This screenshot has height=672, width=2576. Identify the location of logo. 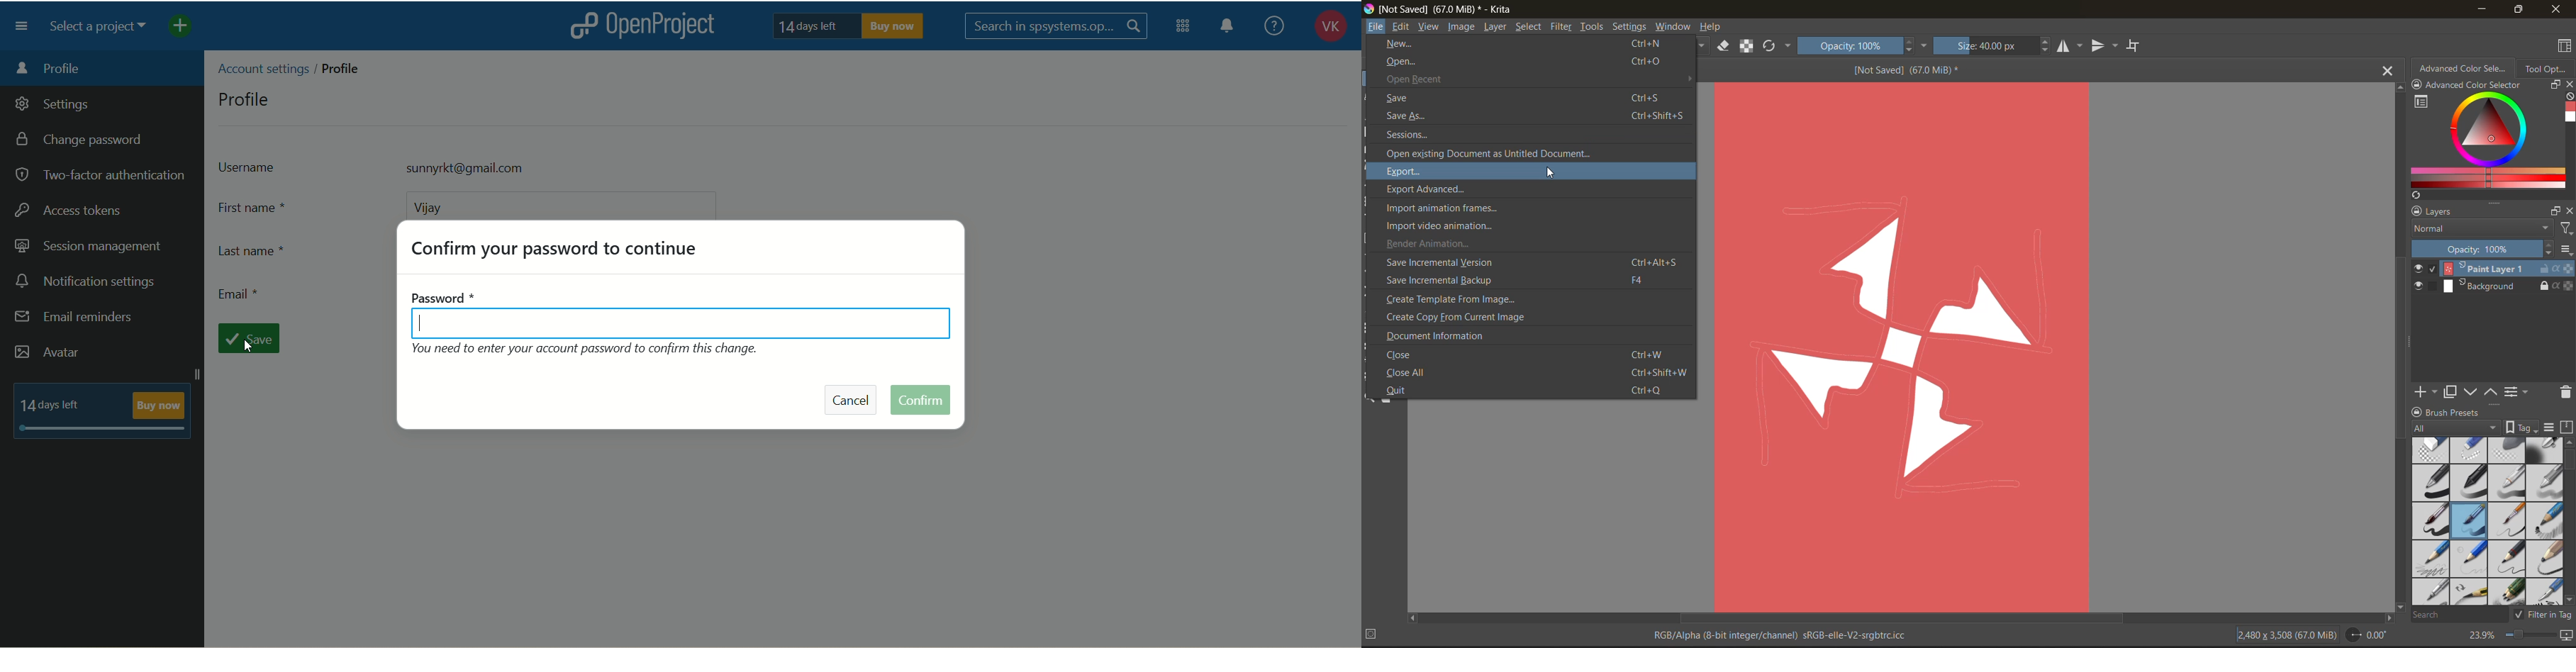
(582, 25).